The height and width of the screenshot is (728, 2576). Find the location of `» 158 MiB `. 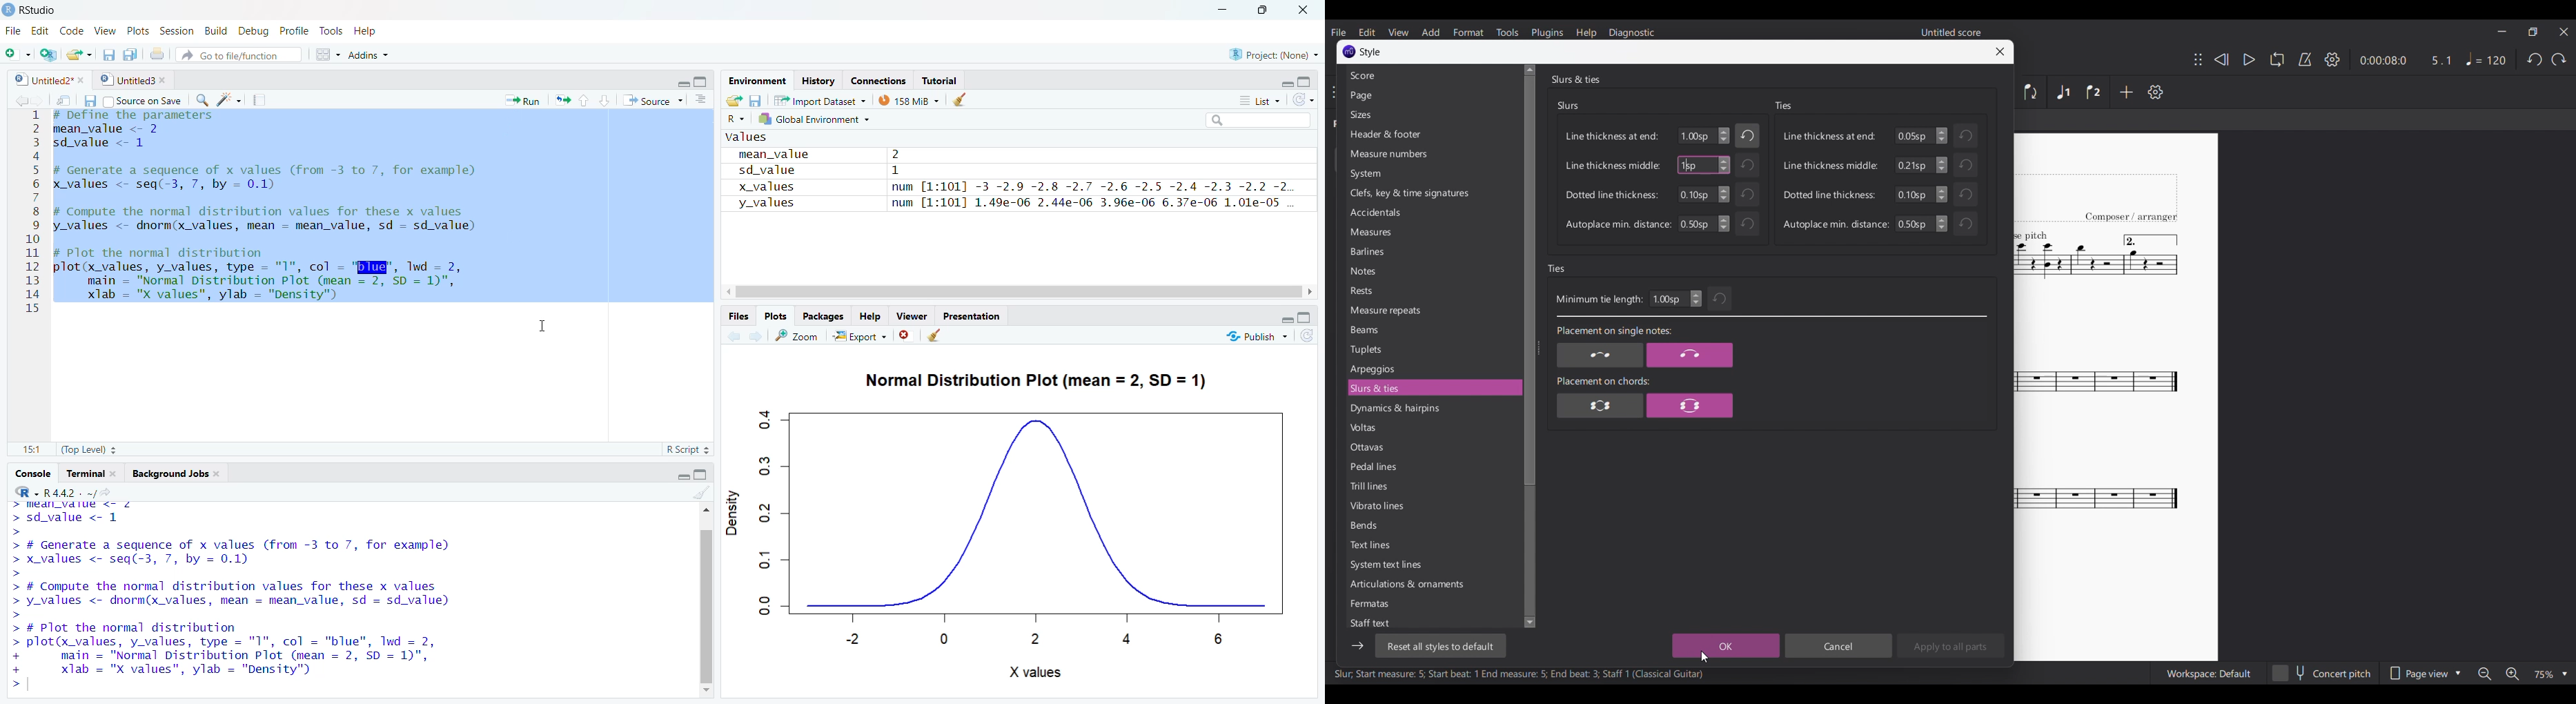

» 158 MiB  is located at coordinates (910, 100).